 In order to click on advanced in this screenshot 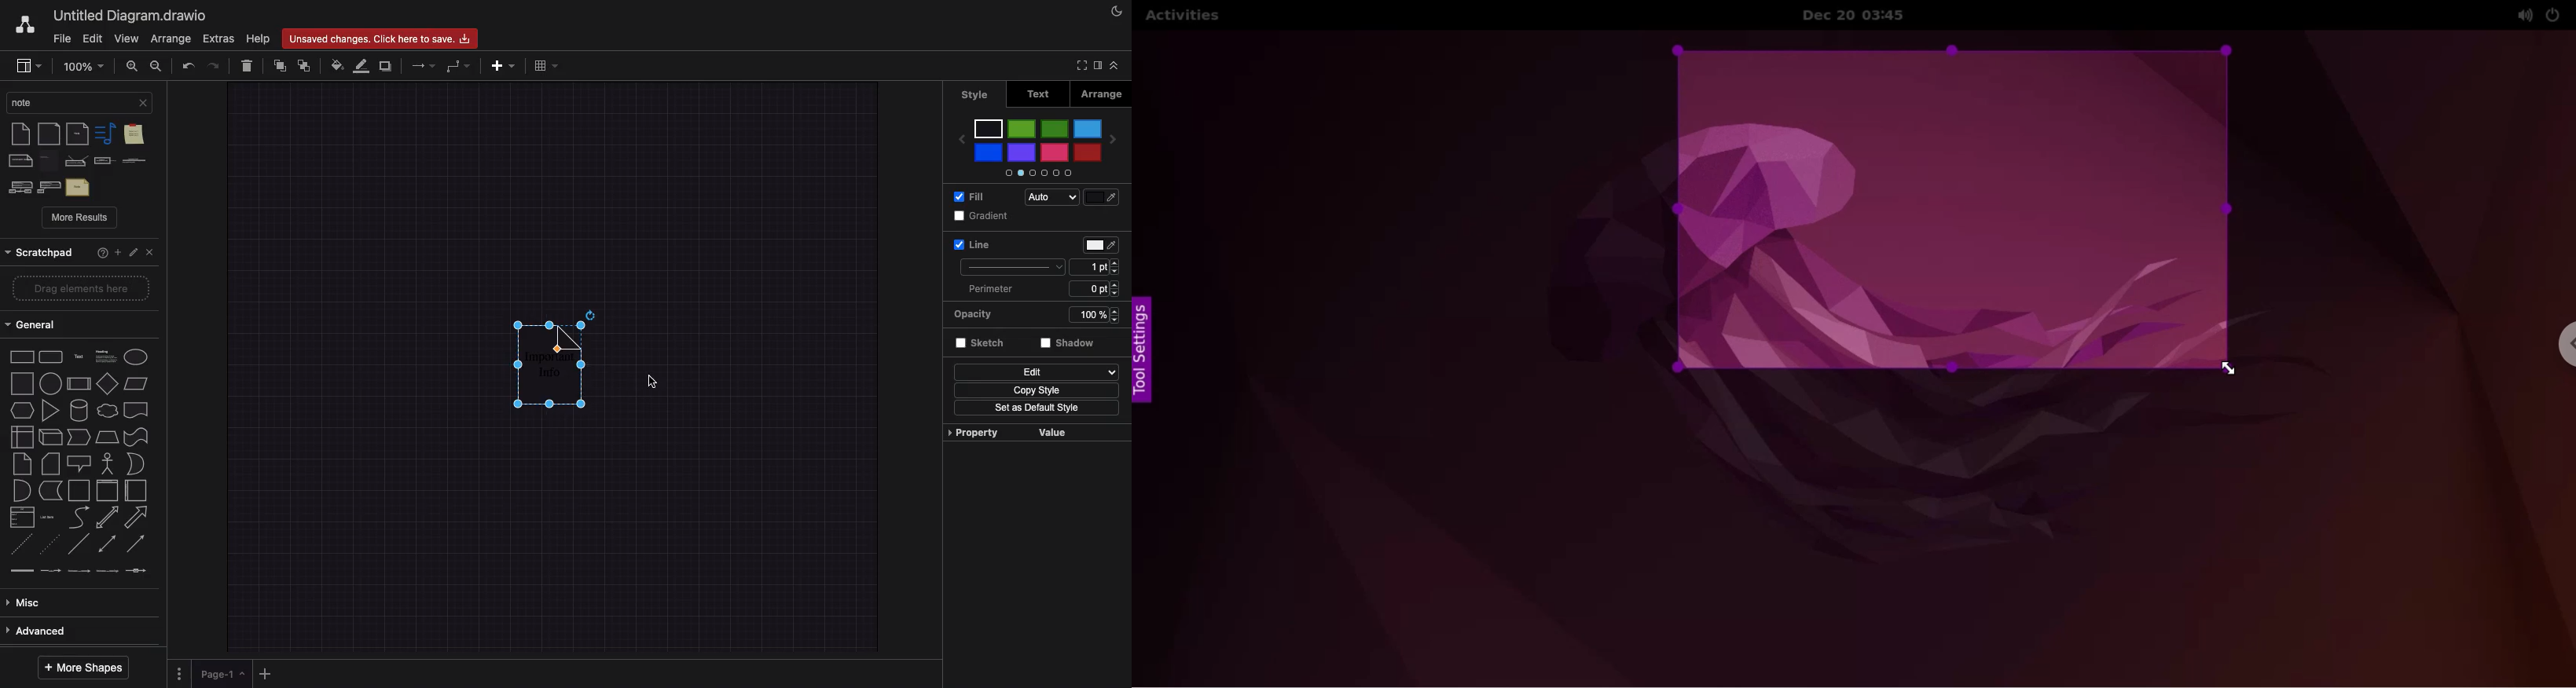, I will do `click(73, 631)`.